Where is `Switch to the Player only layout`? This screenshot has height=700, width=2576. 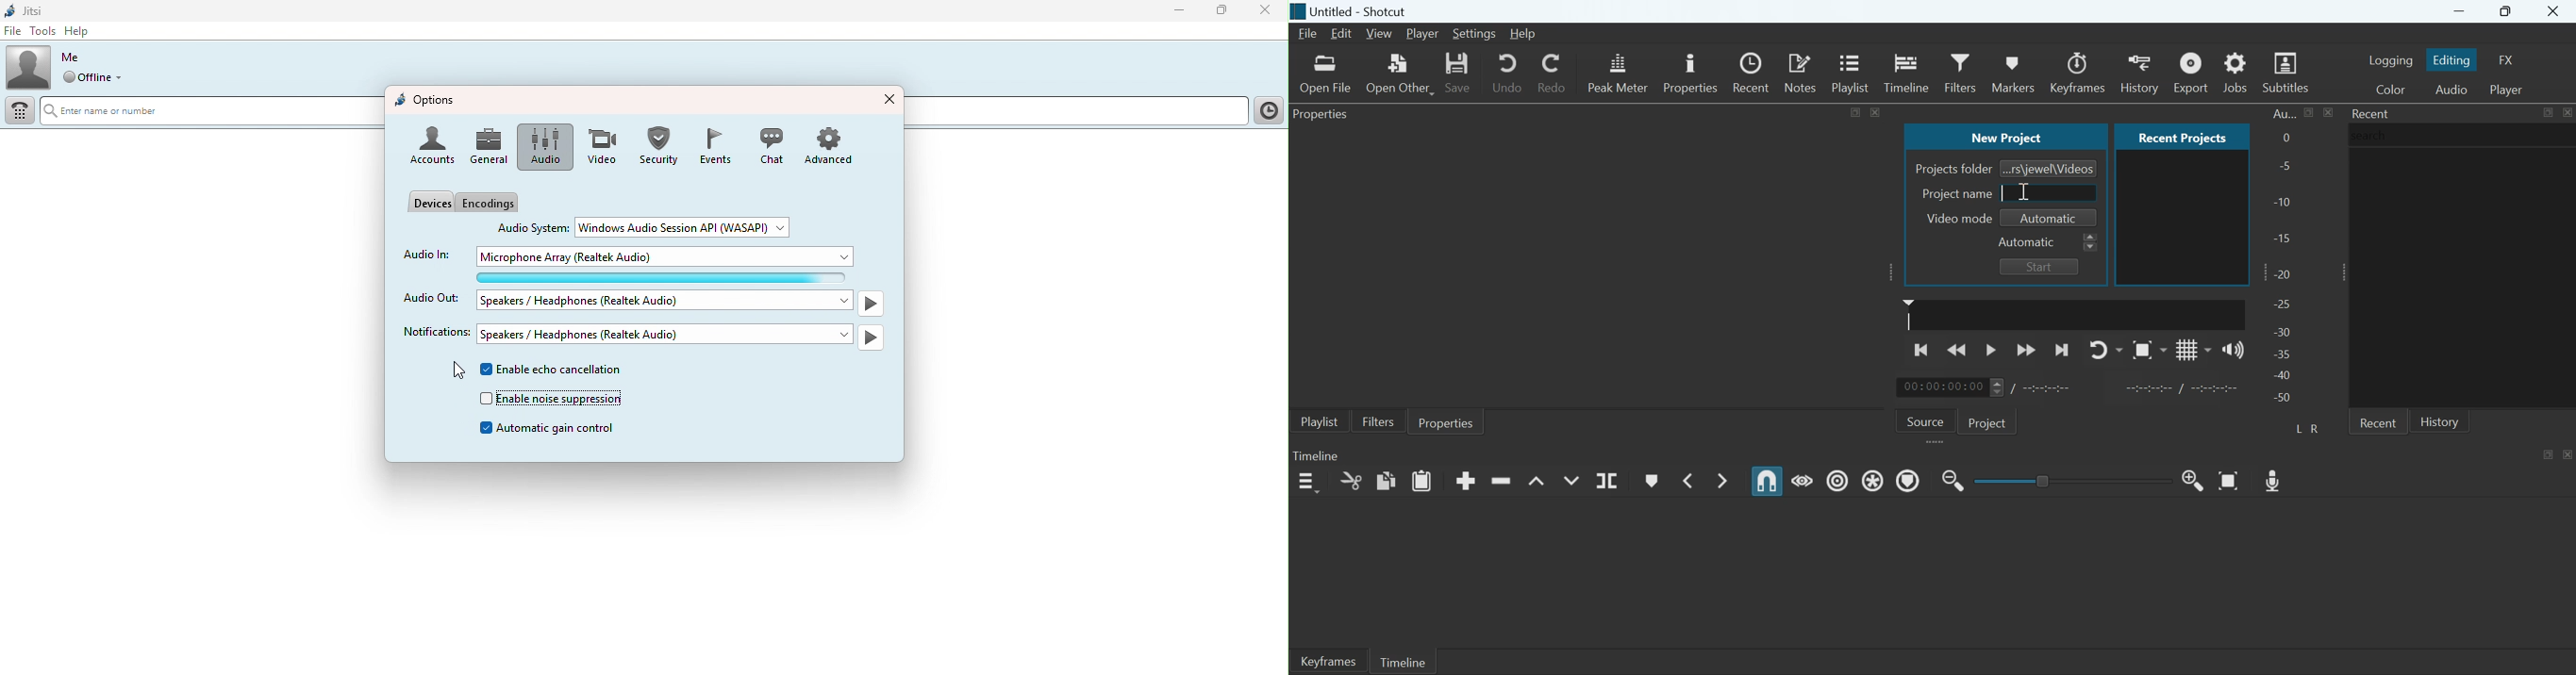
Switch to the Player only layout is located at coordinates (2508, 90).